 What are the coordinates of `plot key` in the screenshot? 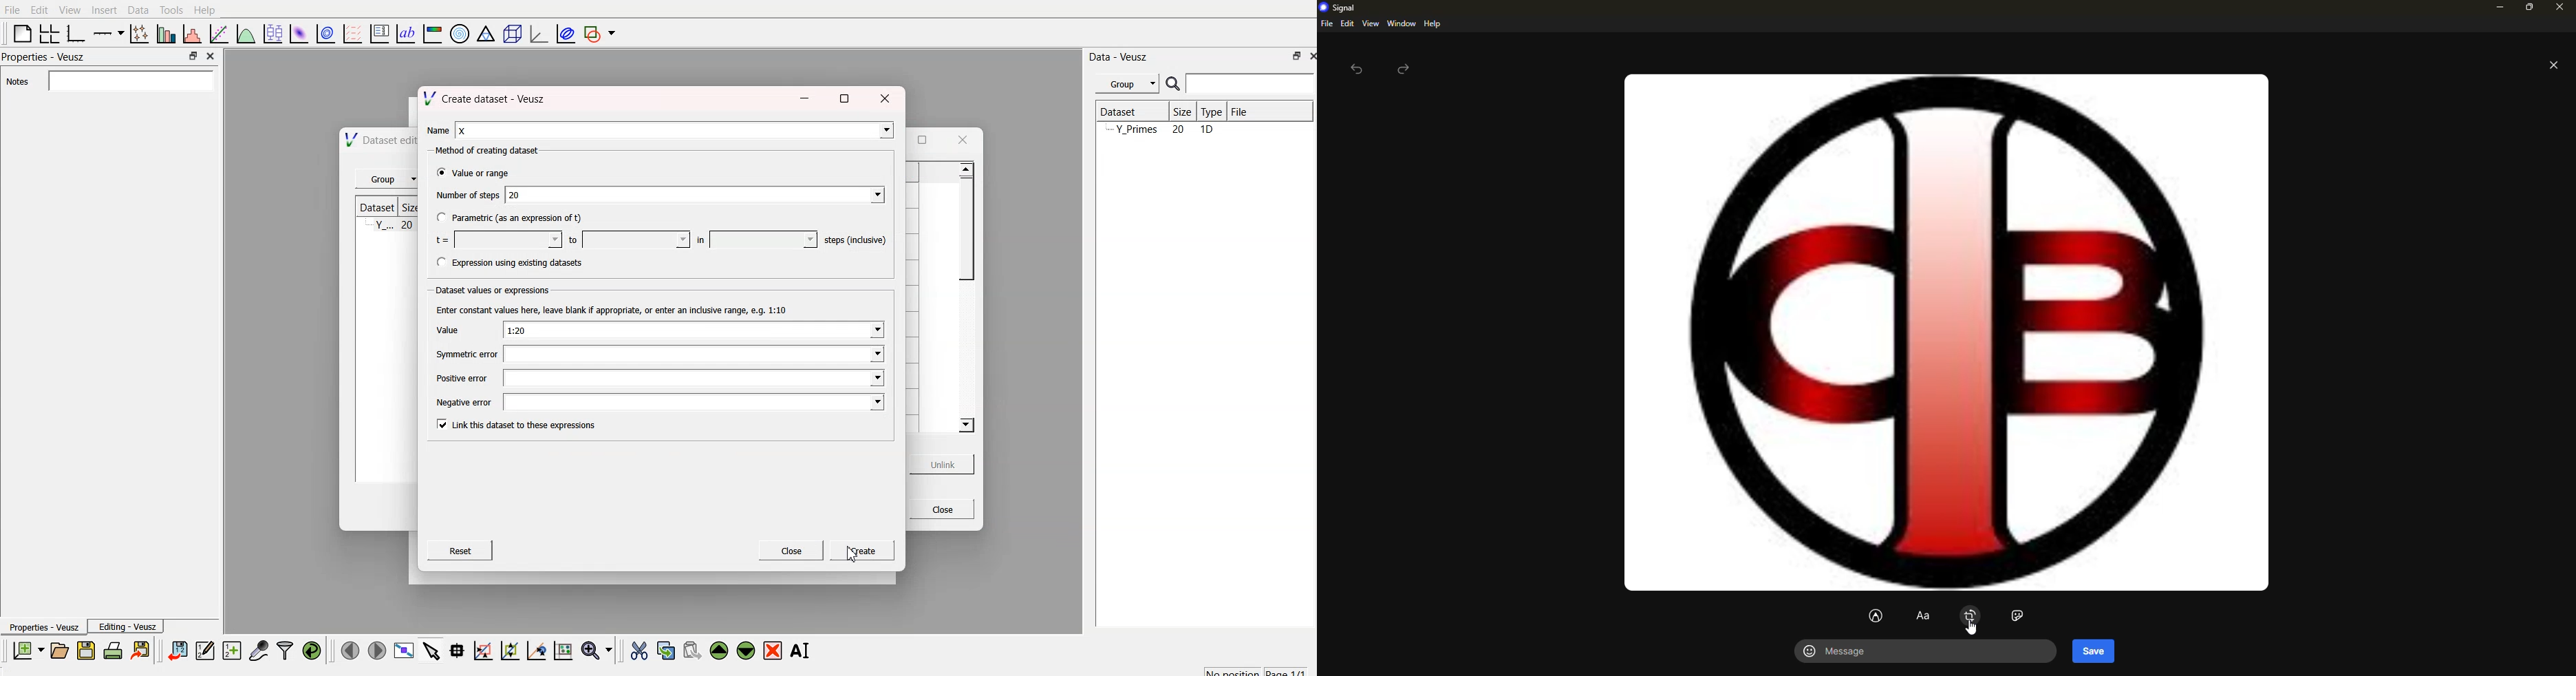 It's located at (380, 32).